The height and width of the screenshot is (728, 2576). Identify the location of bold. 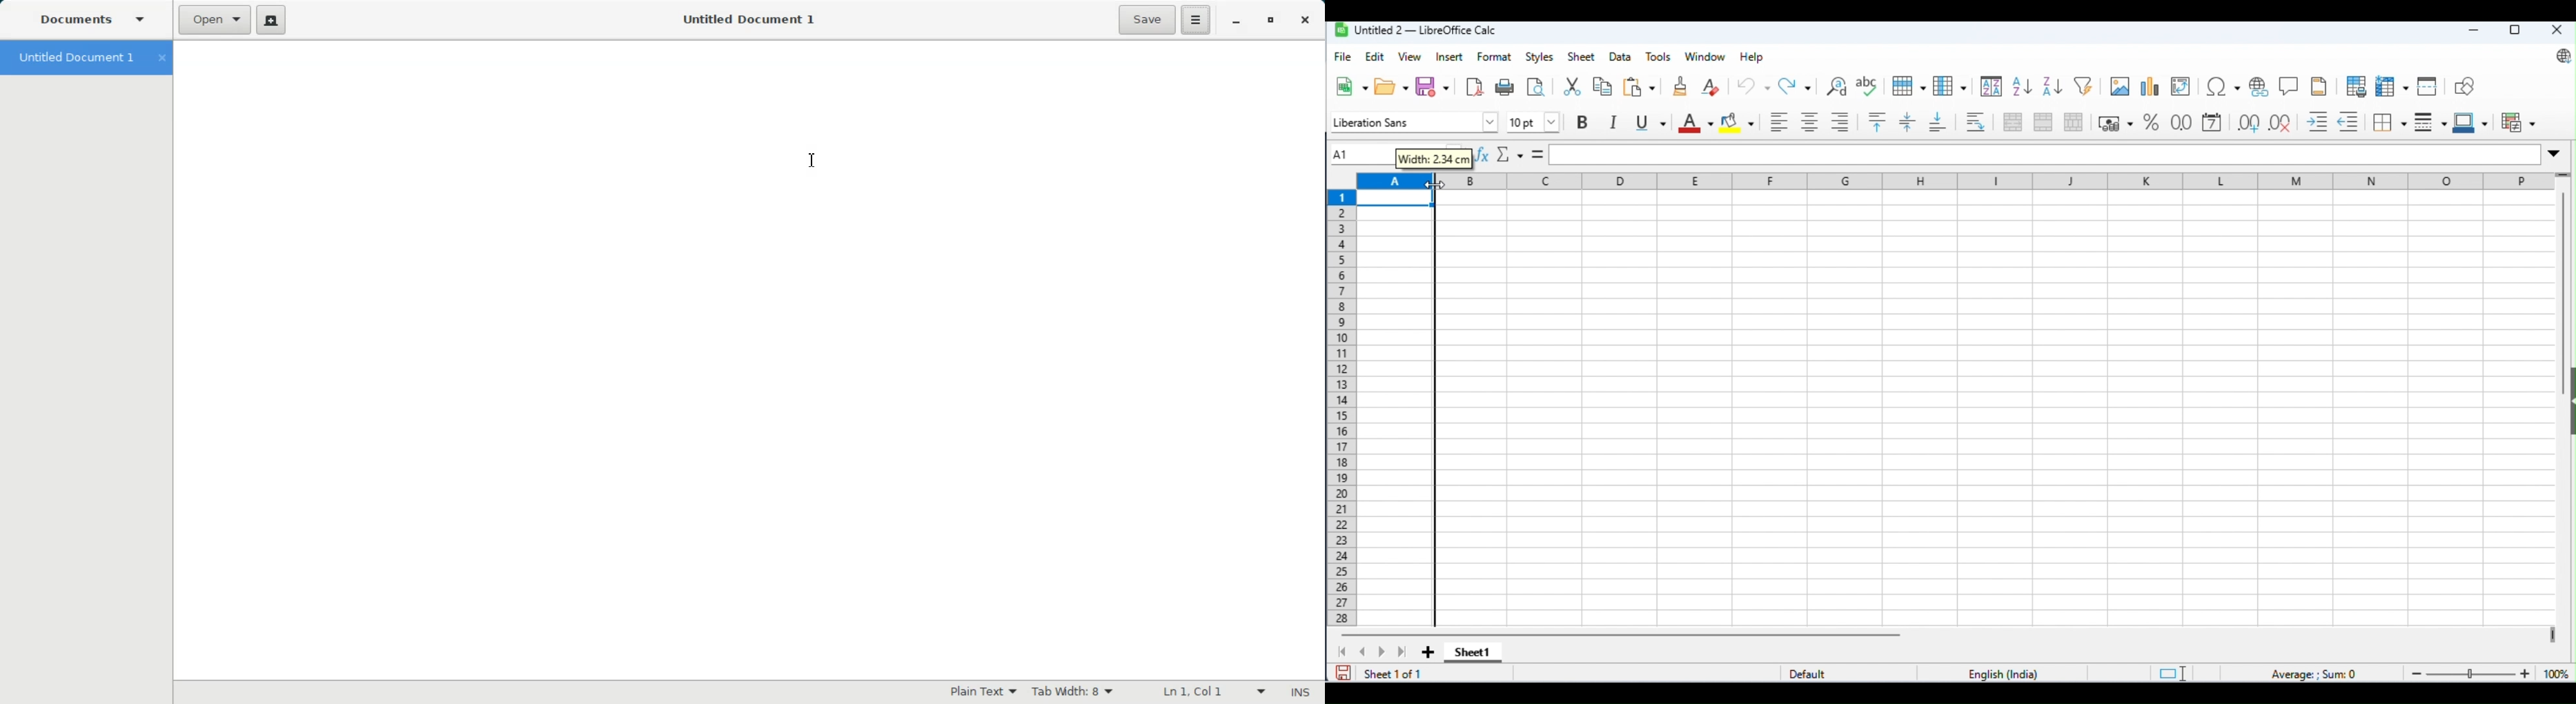
(1582, 122).